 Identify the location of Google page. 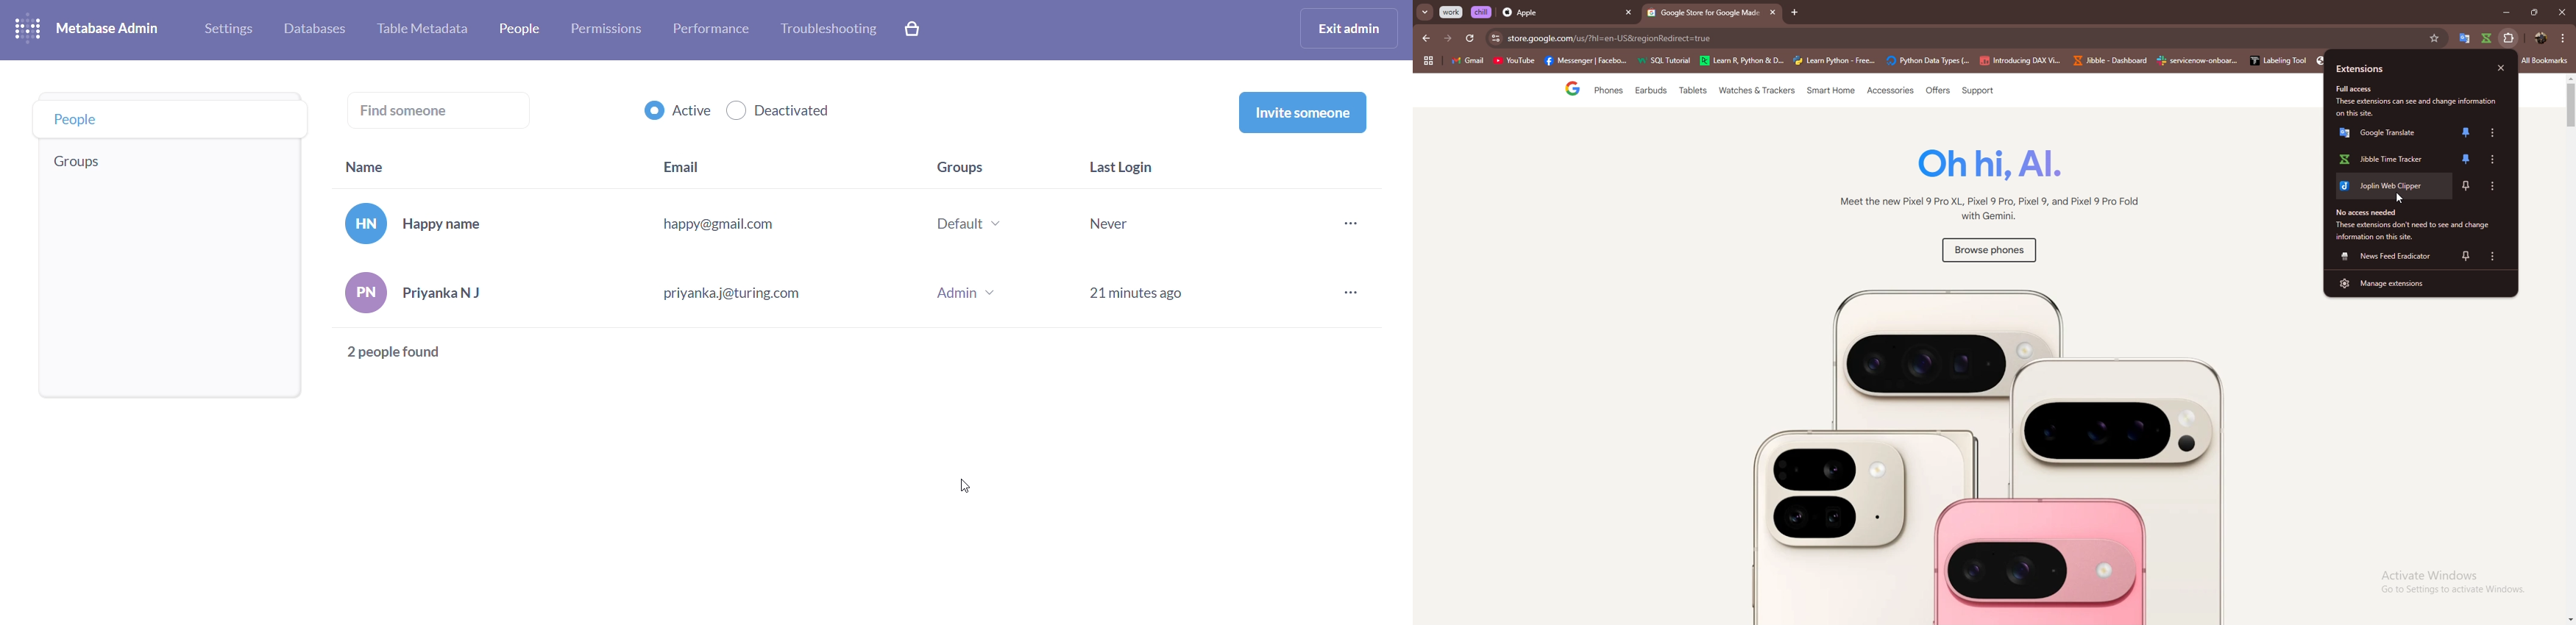
(1562, 90).